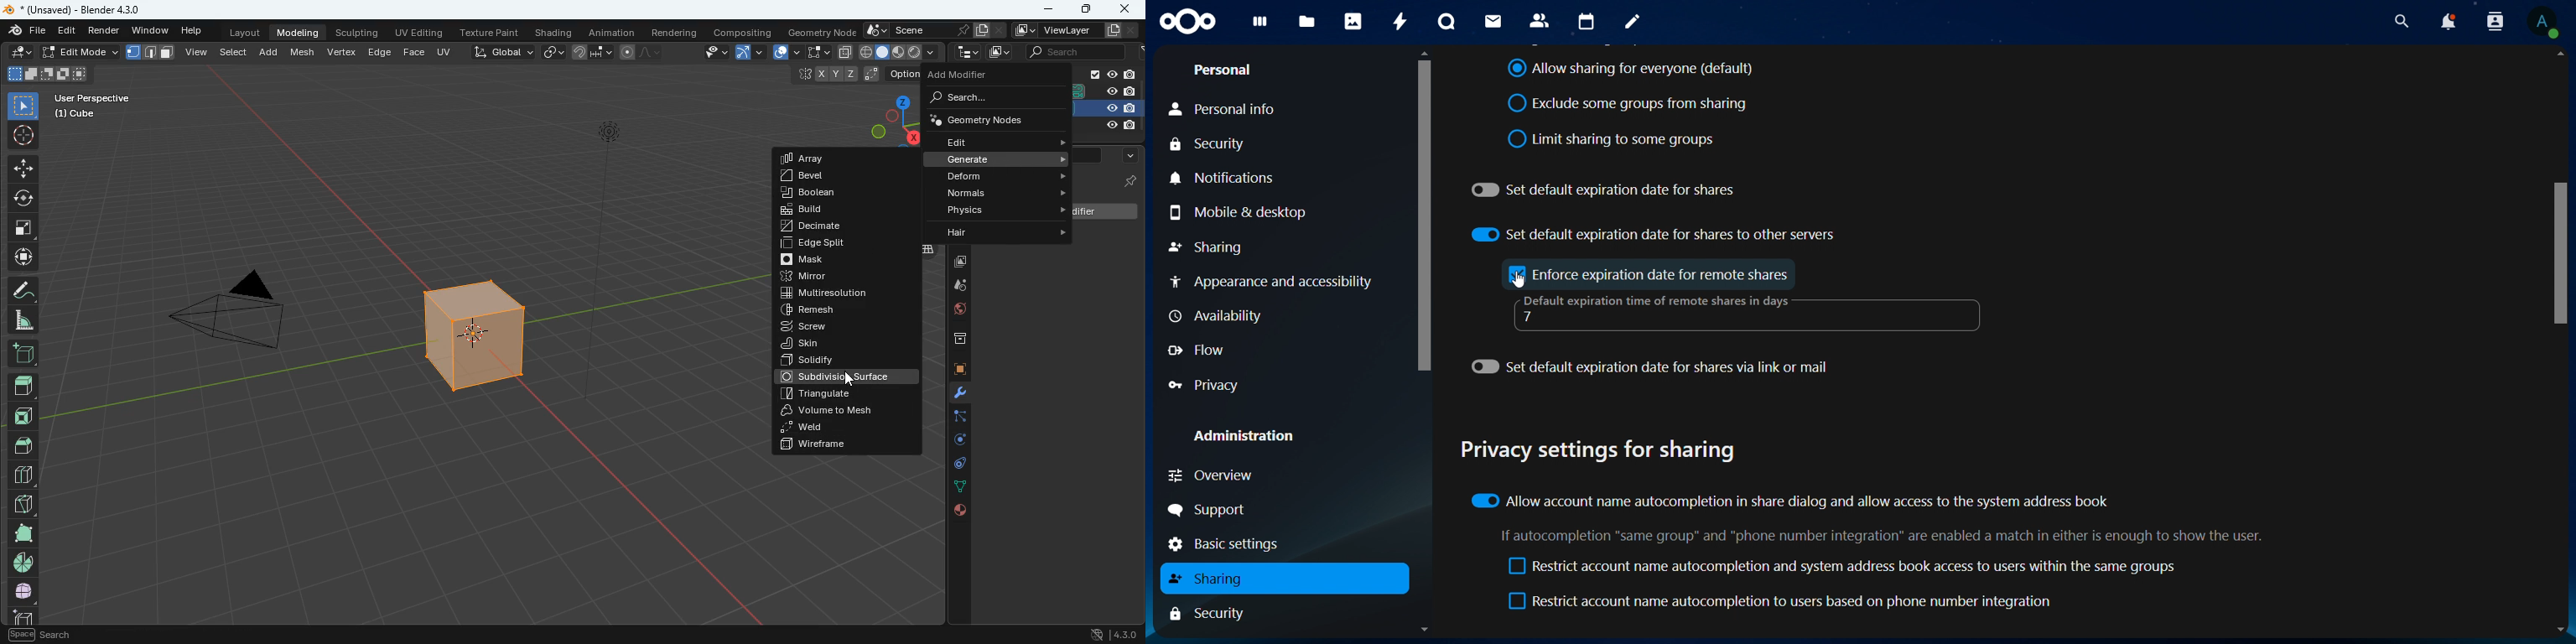 This screenshot has width=2576, height=644. What do you see at coordinates (1664, 274) in the screenshot?
I see `enforce expiration datev for remote shares` at bounding box center [1664, 274].